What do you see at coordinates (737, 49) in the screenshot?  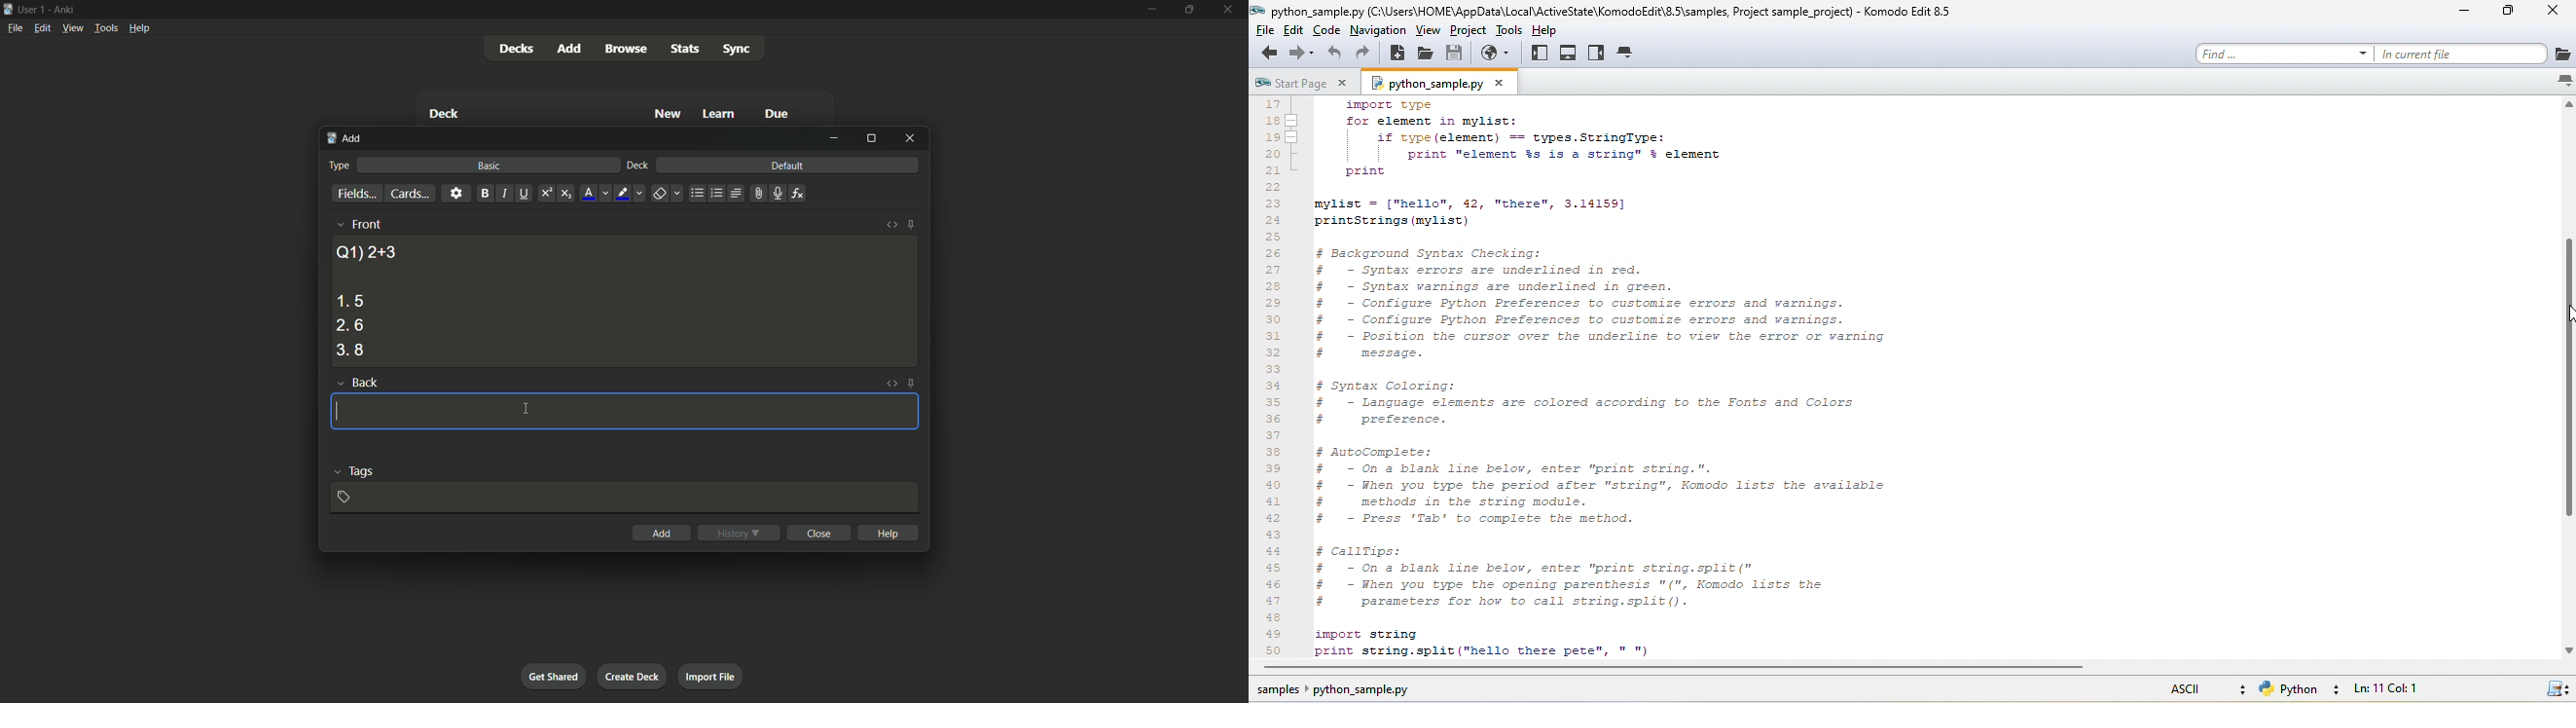 I see `sync` at bounding box center [737, 49].